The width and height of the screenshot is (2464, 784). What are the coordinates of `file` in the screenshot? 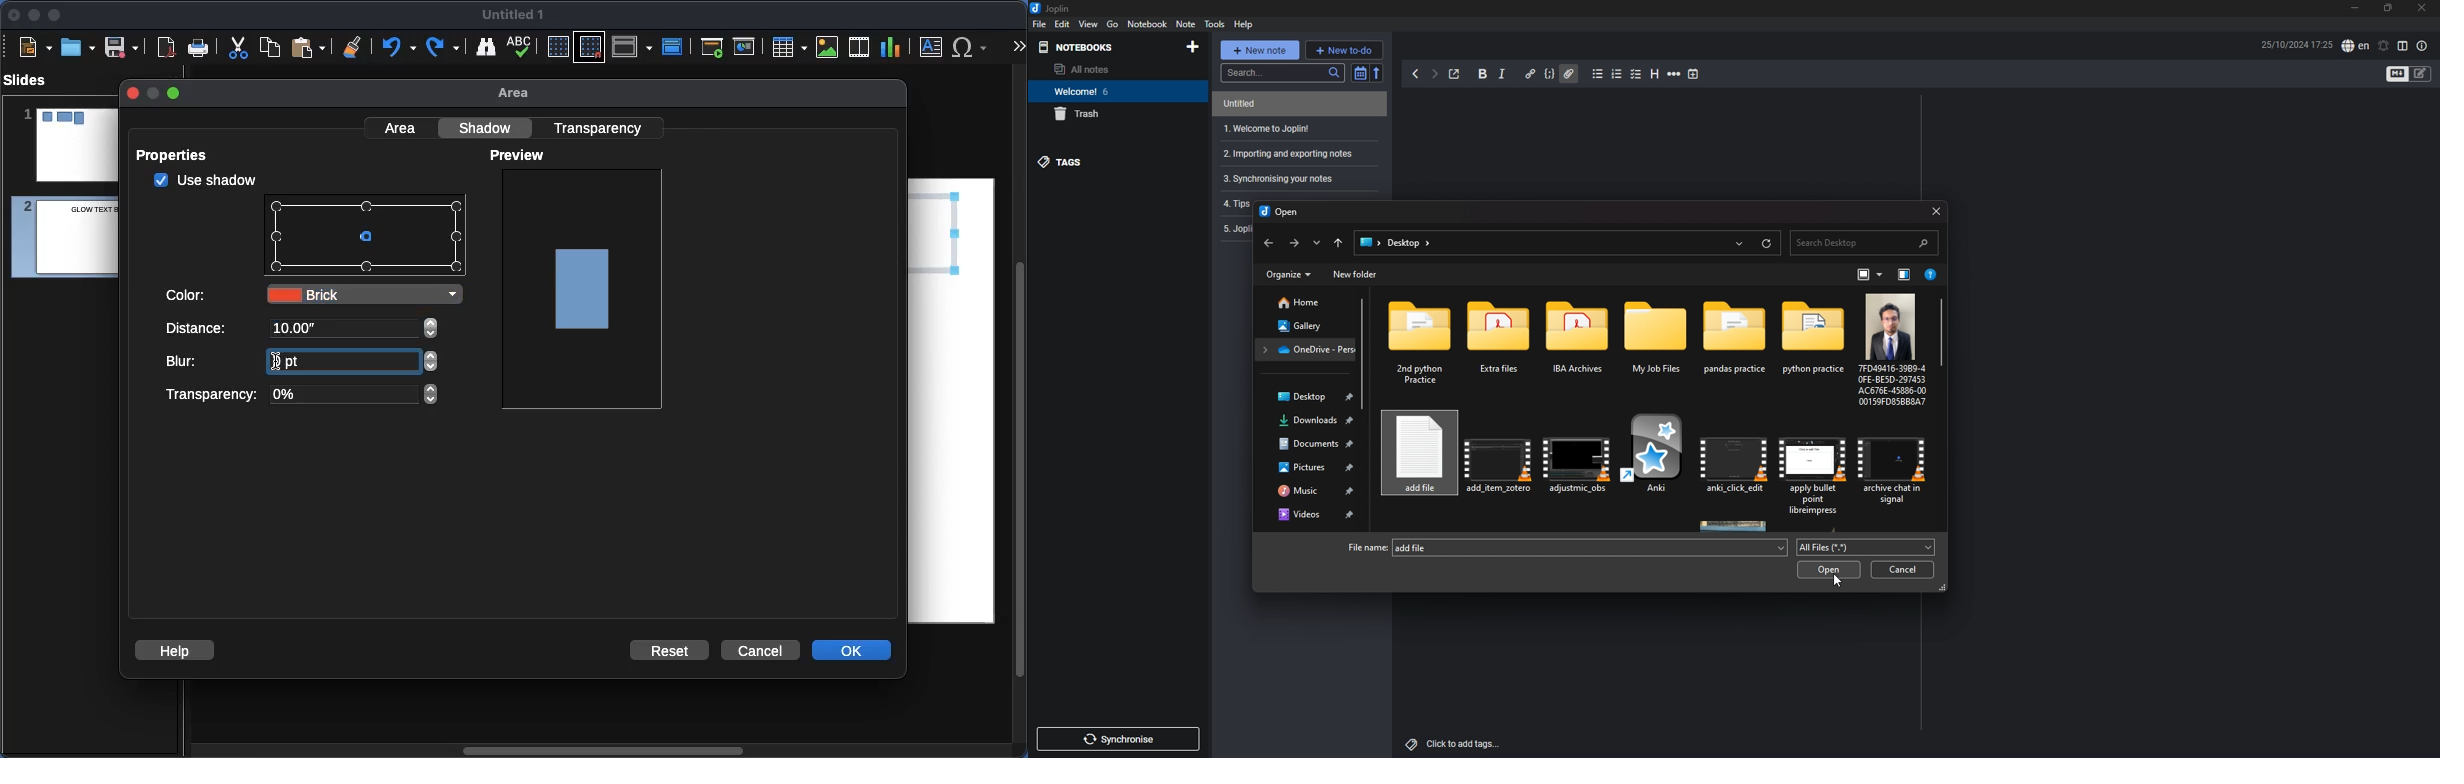 It's located at (1895, 465).